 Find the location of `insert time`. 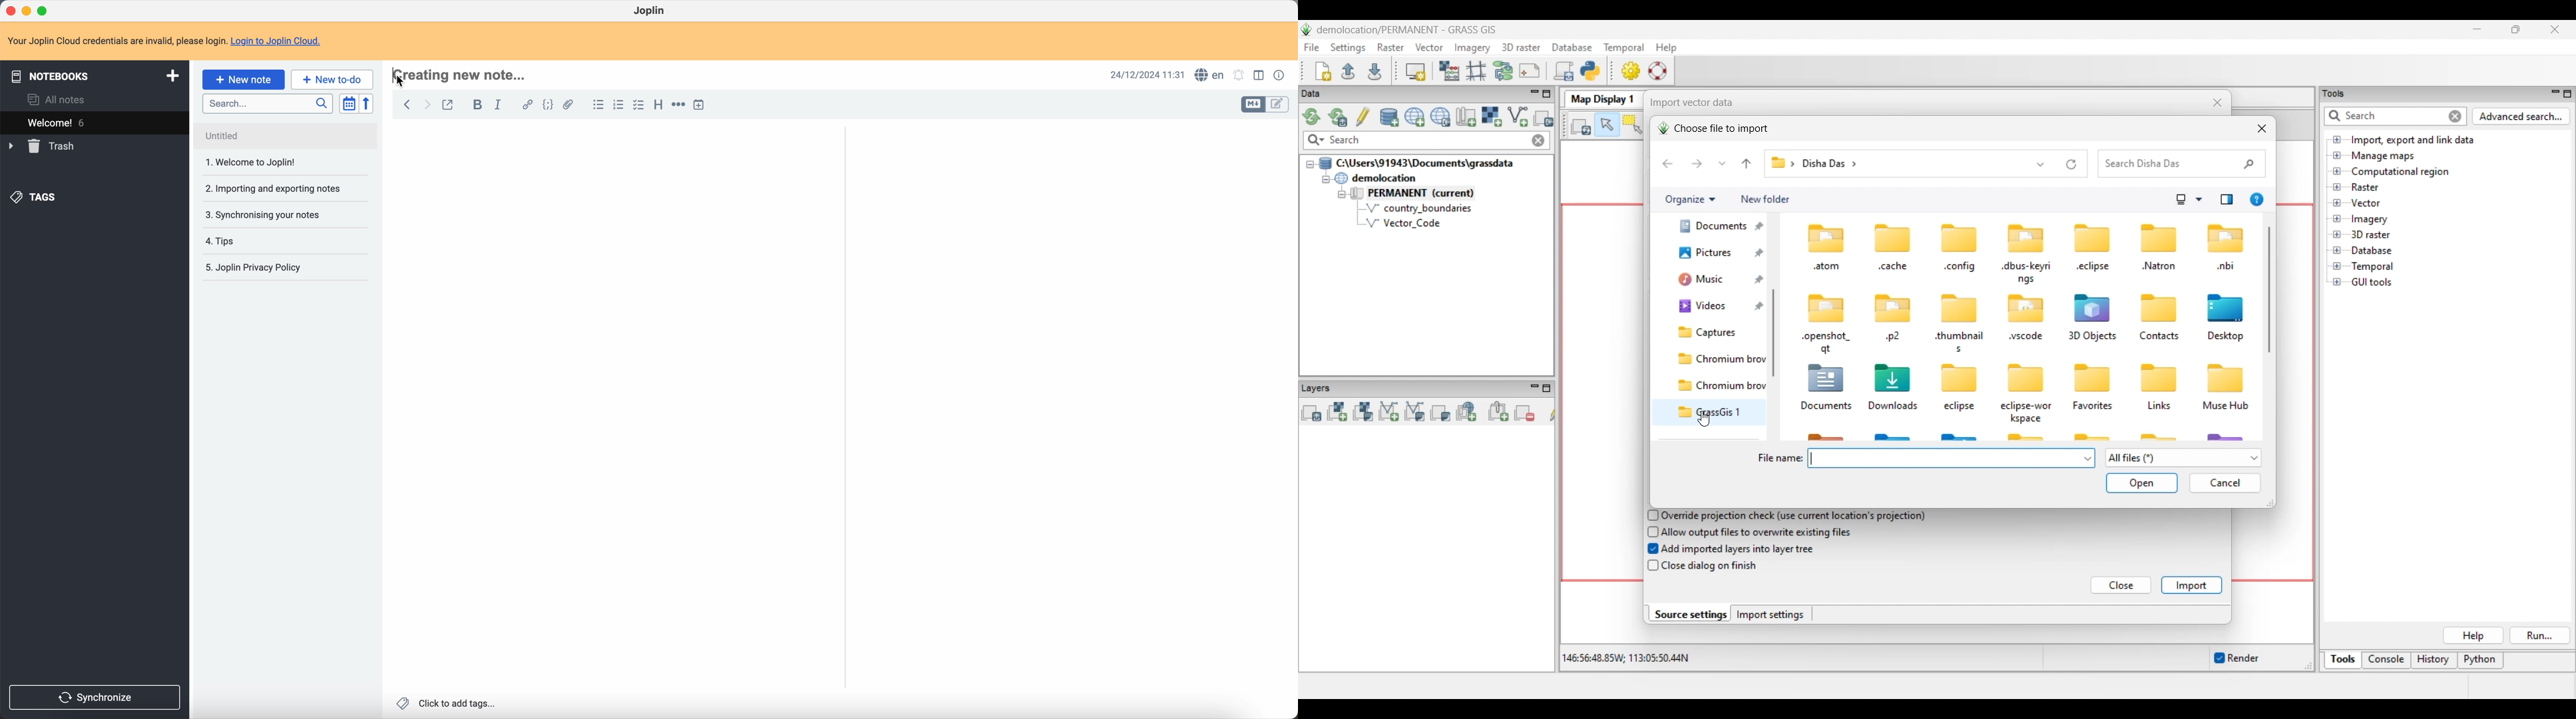

insert time is located at coordinates (699, 104).